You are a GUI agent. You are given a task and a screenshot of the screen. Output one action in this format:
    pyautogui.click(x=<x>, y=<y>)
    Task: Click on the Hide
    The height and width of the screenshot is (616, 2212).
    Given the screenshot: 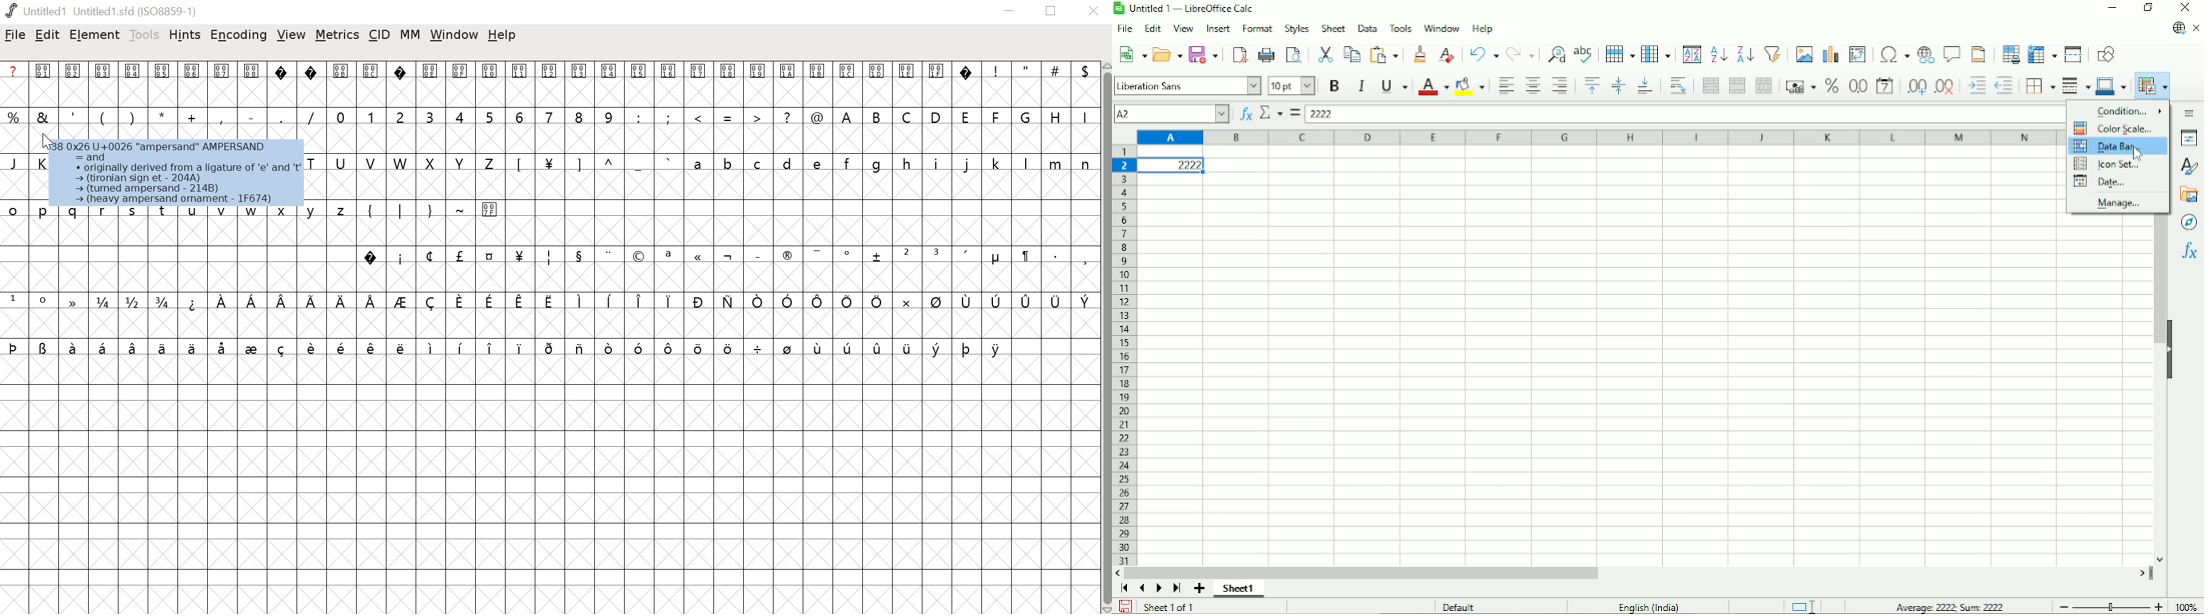 What is the action you would take?
    pyautogui.click(x=2171, y=350)
    